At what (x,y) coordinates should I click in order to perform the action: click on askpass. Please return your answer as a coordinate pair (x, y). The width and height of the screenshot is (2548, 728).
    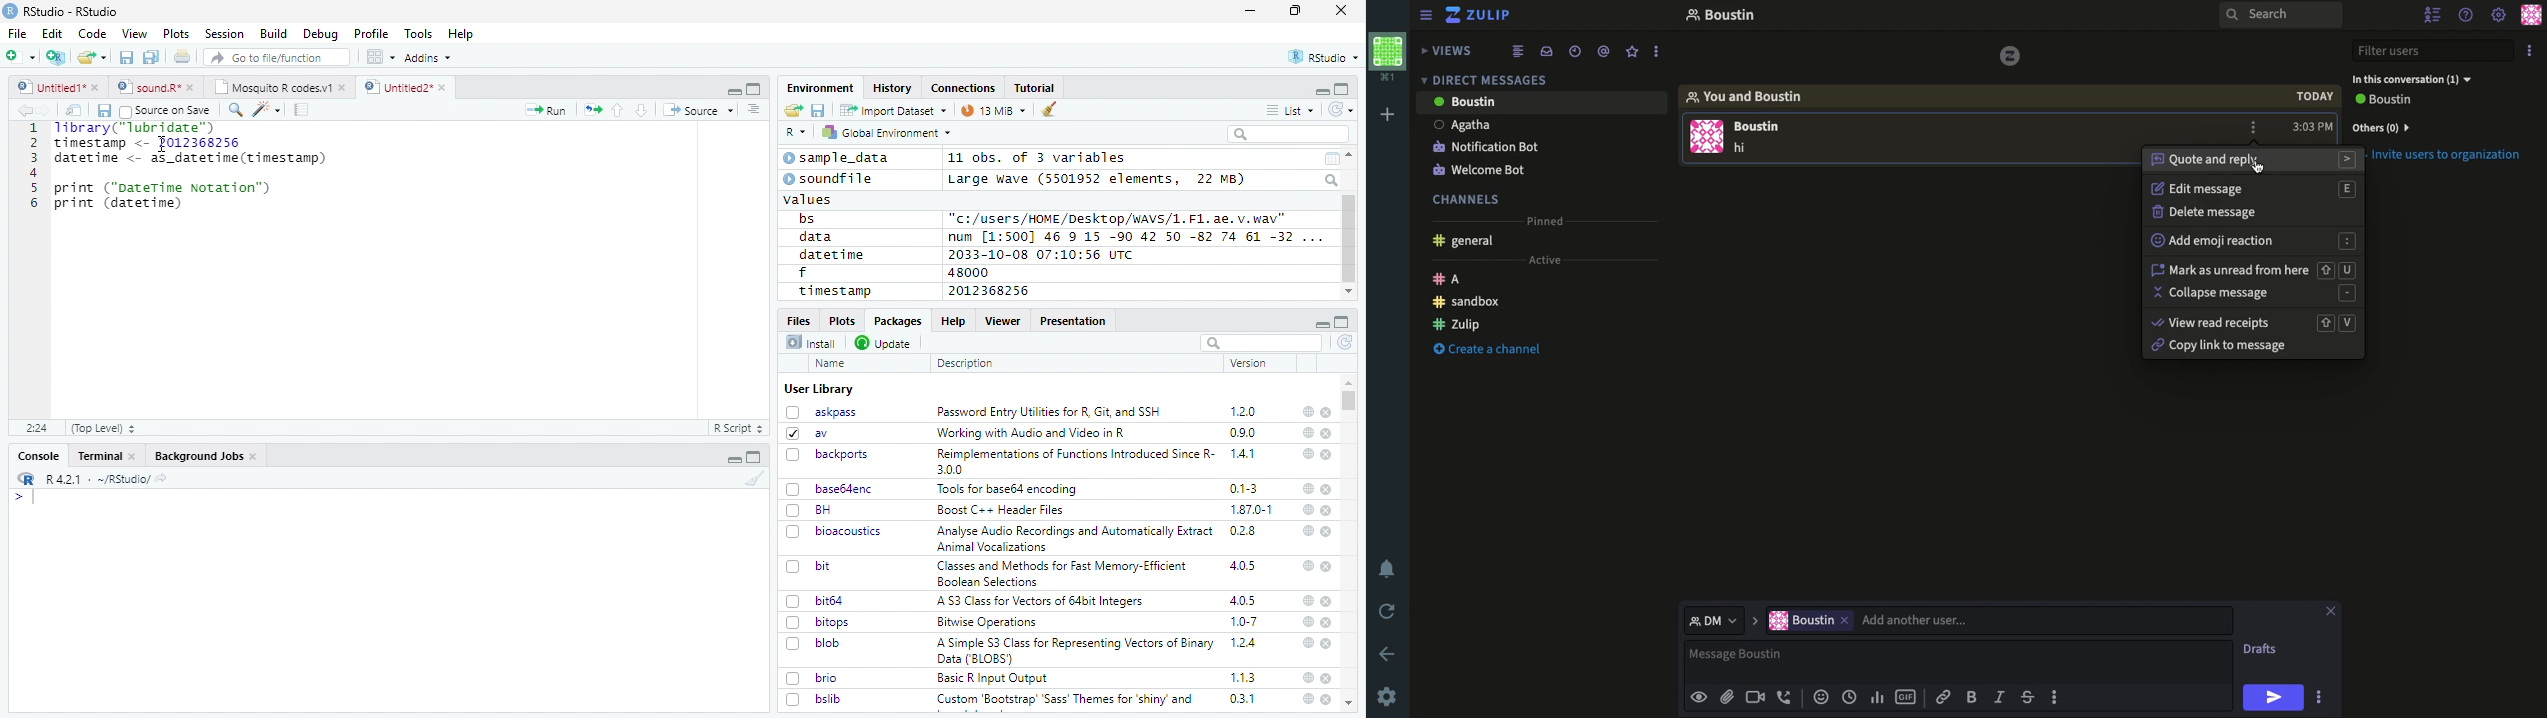
    Looking at the image, I should click on (820, 412).